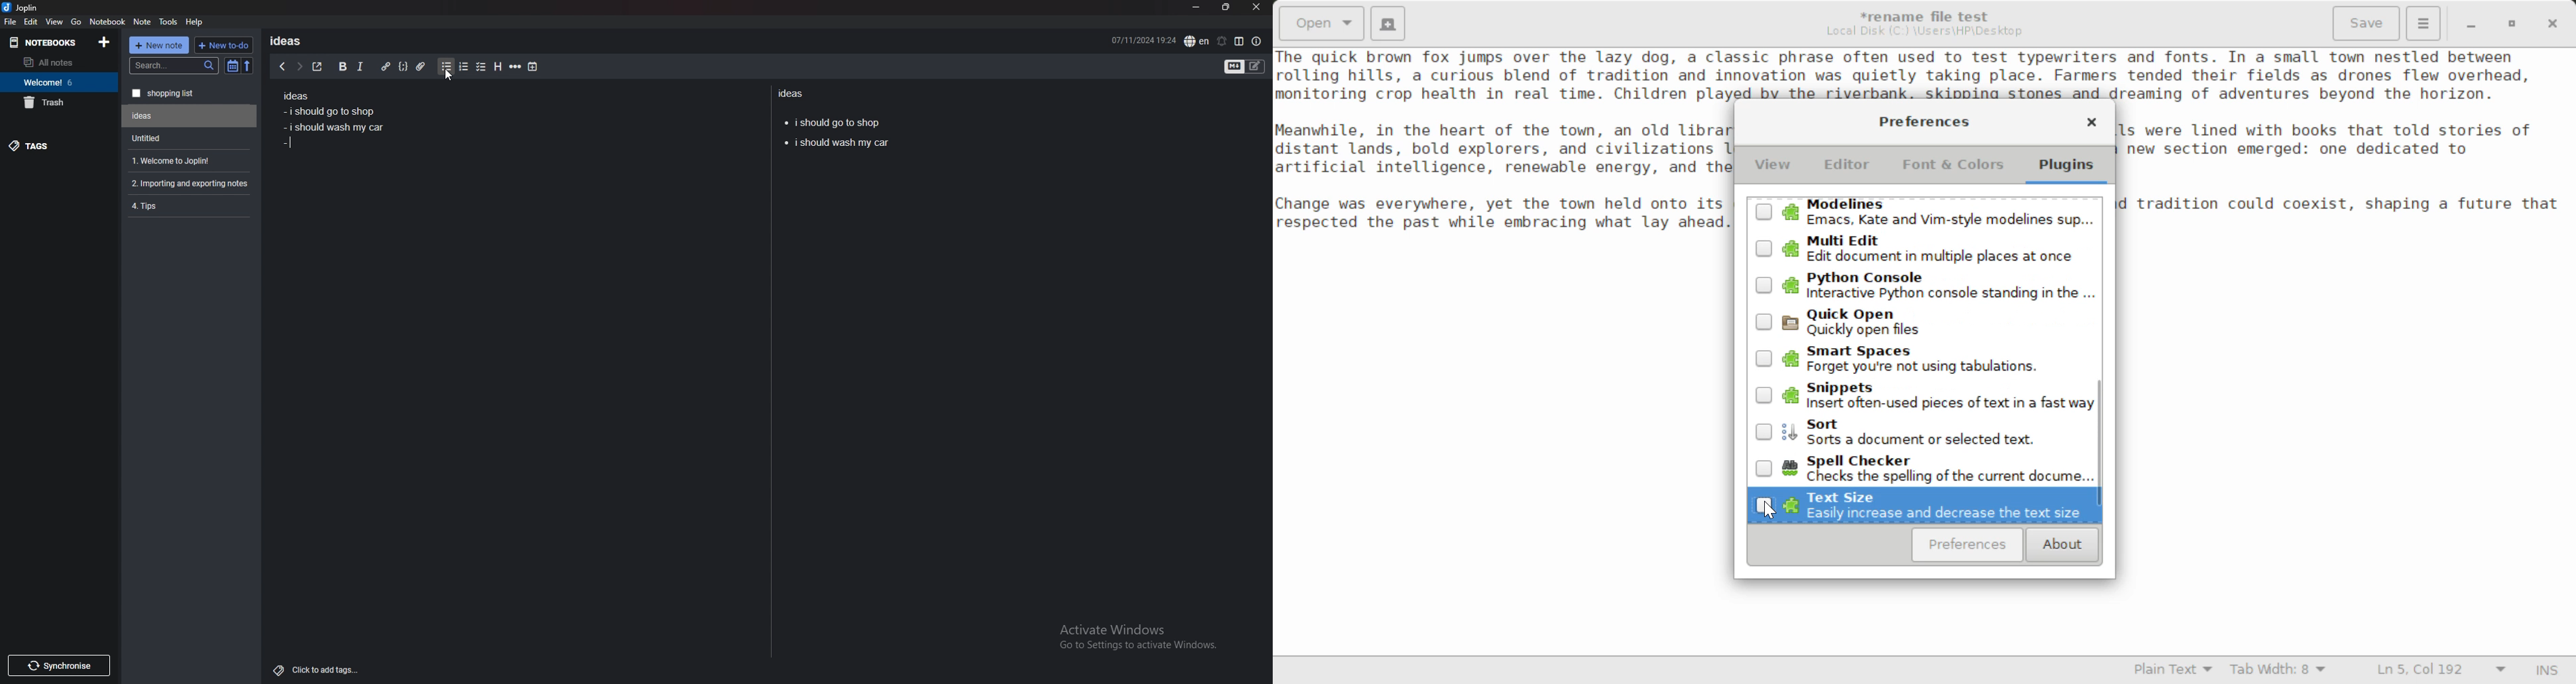  I want to click on resize, so click(1226, 8).